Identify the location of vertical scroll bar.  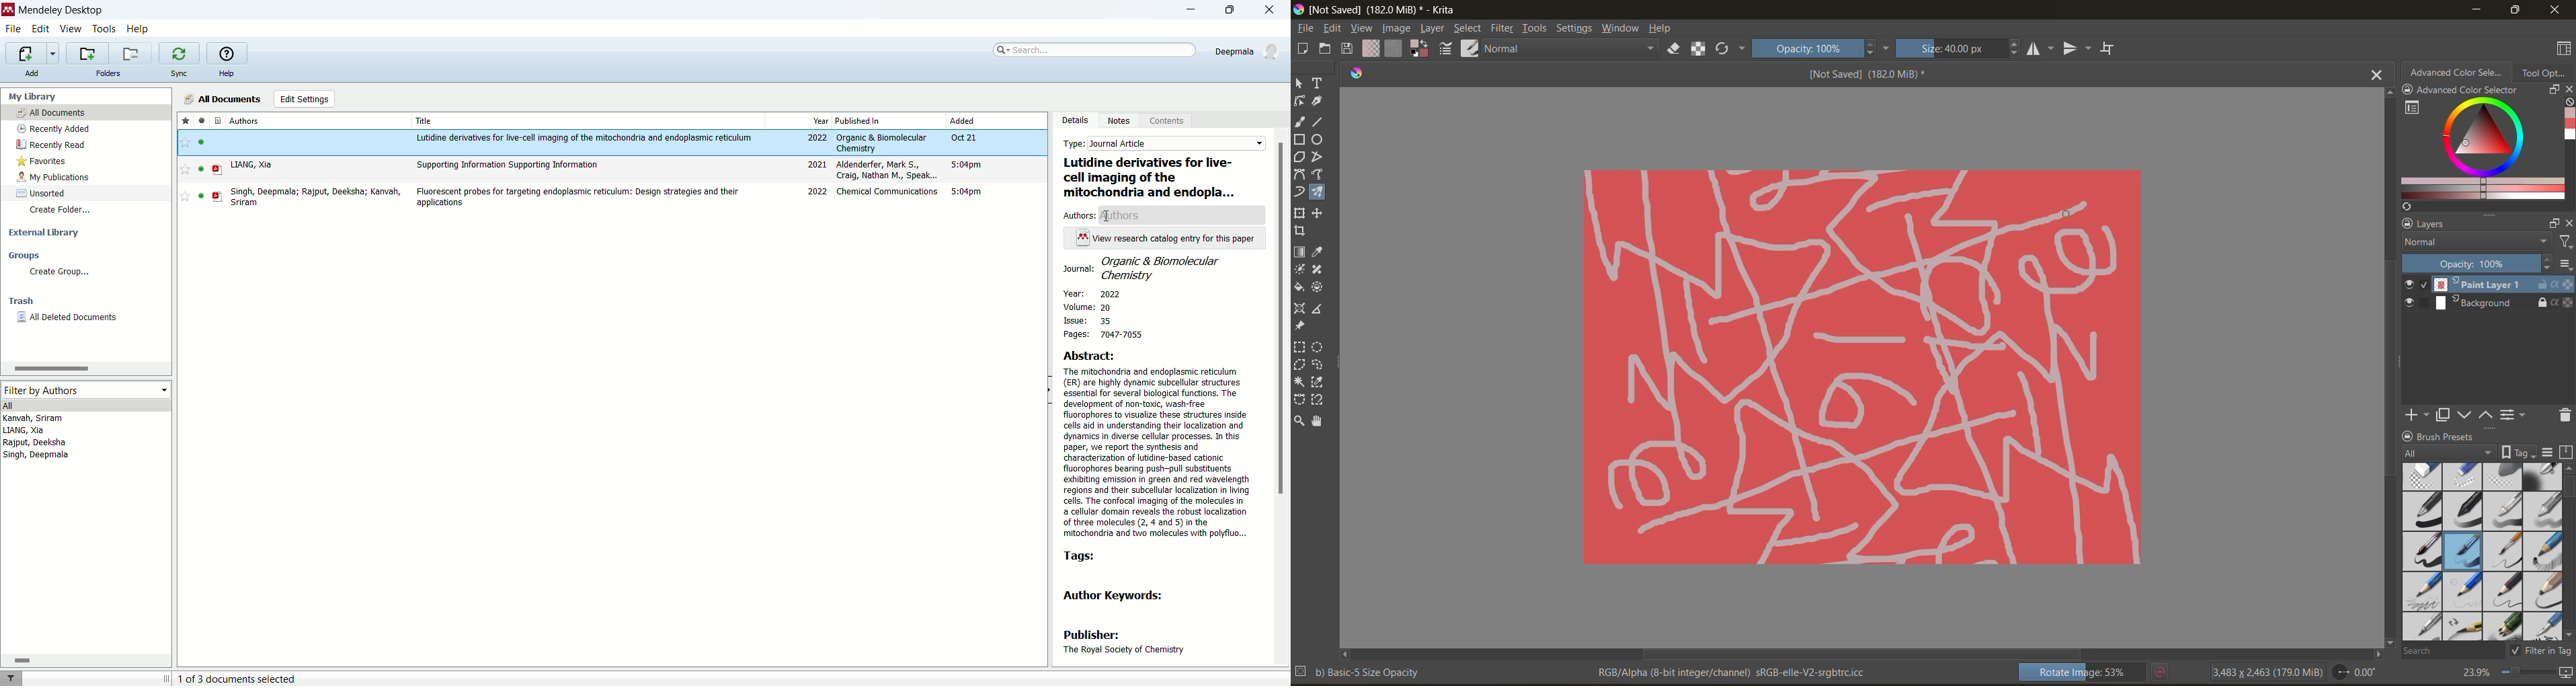
(2568, 486).